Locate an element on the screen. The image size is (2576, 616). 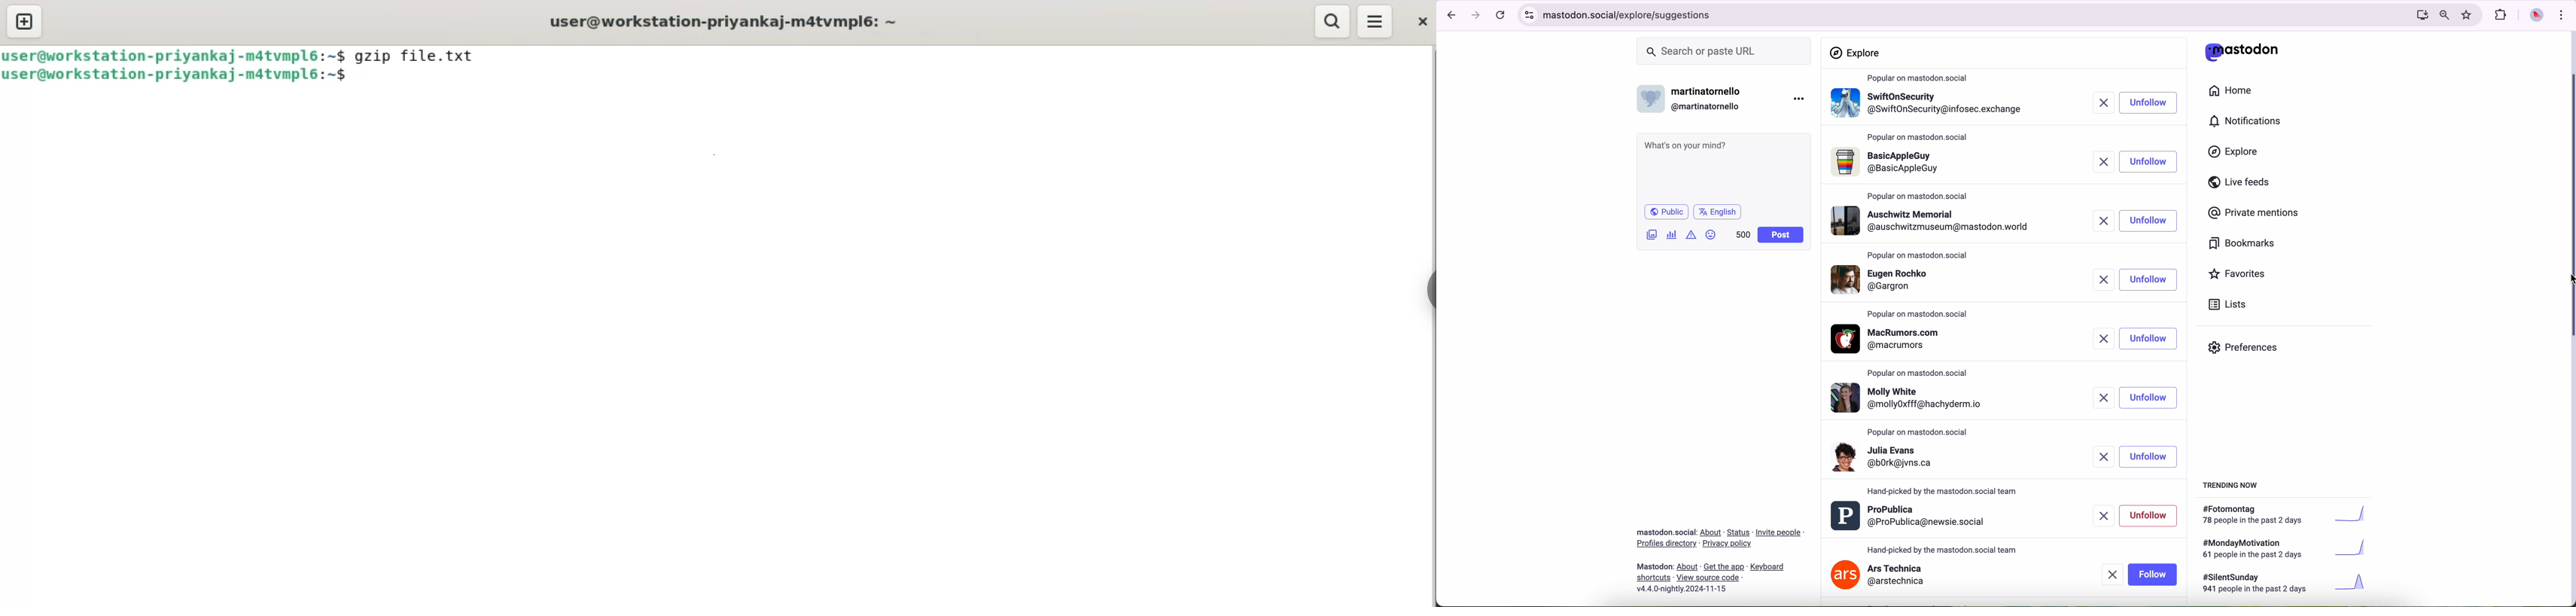
icon is located at coordinates (1692, 234).